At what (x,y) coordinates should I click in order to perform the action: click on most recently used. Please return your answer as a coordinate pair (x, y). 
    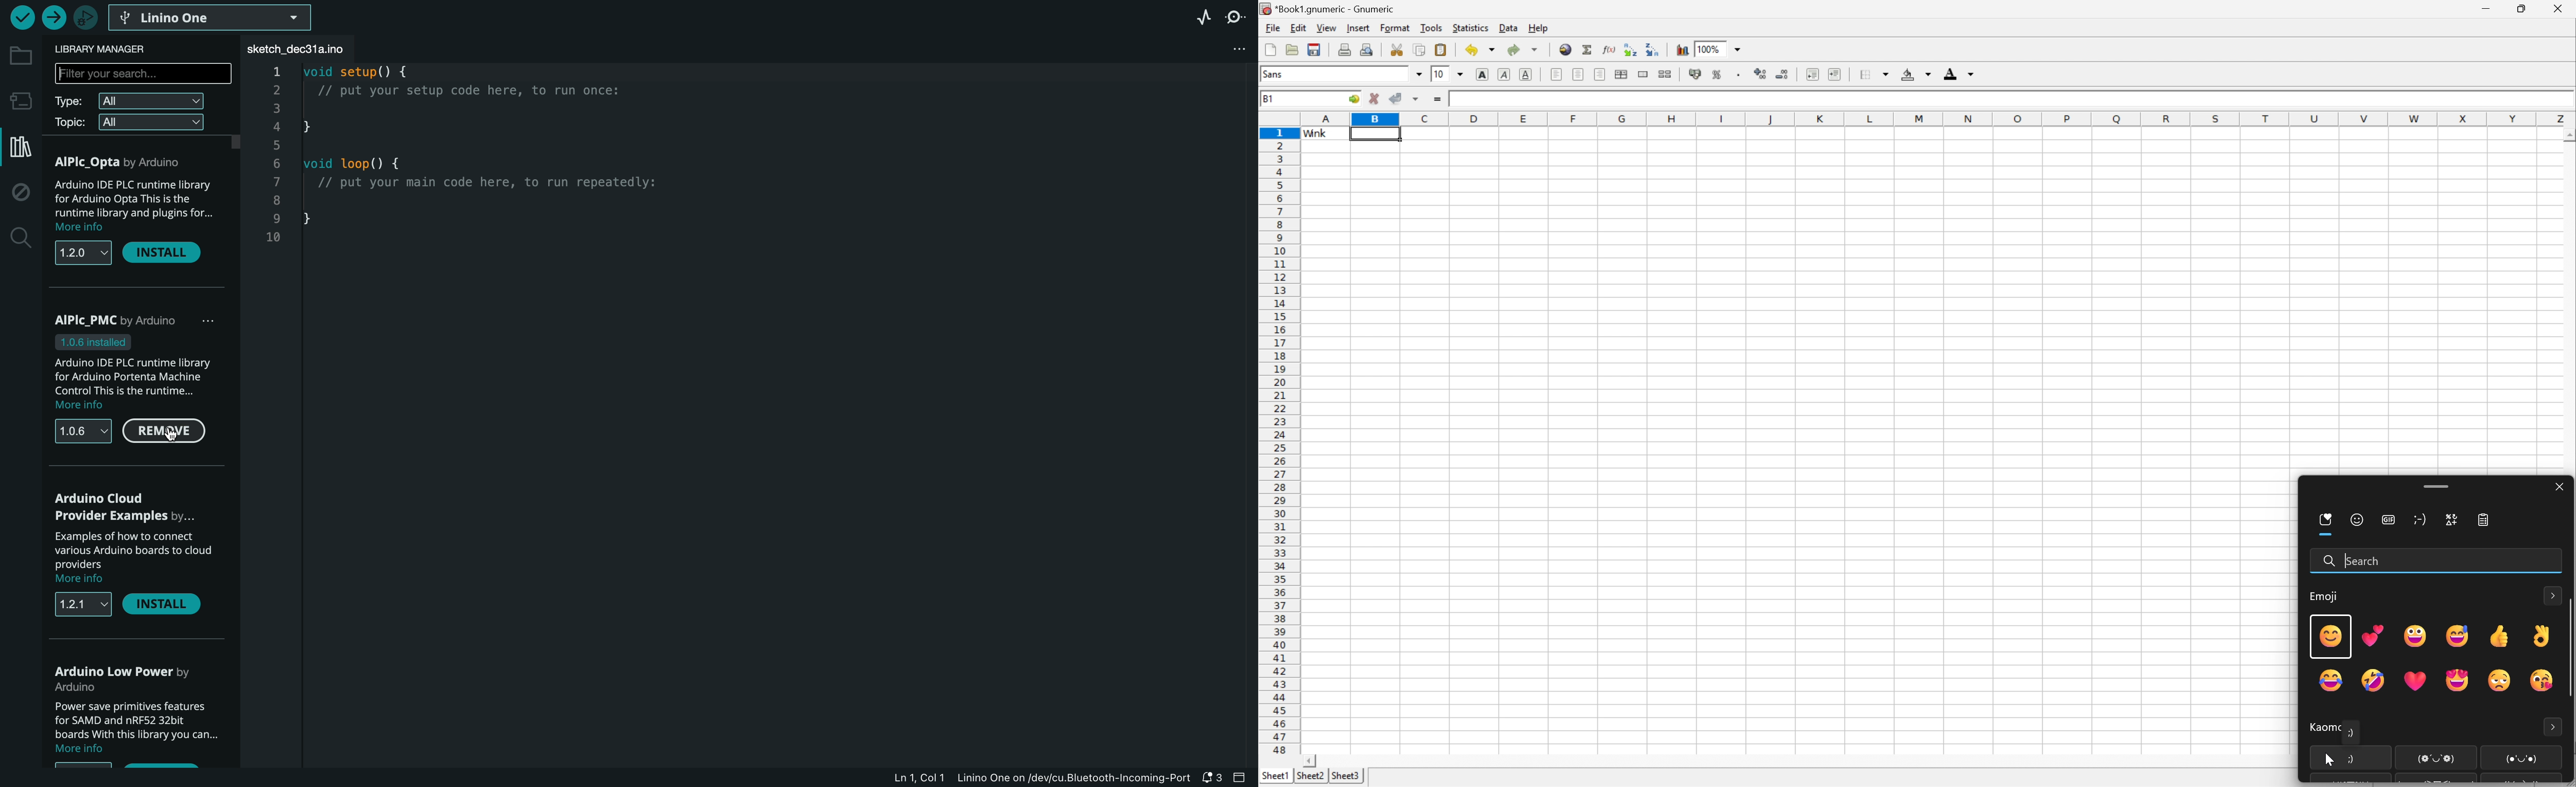
    Looking at the image, I should click on (2327, 523).